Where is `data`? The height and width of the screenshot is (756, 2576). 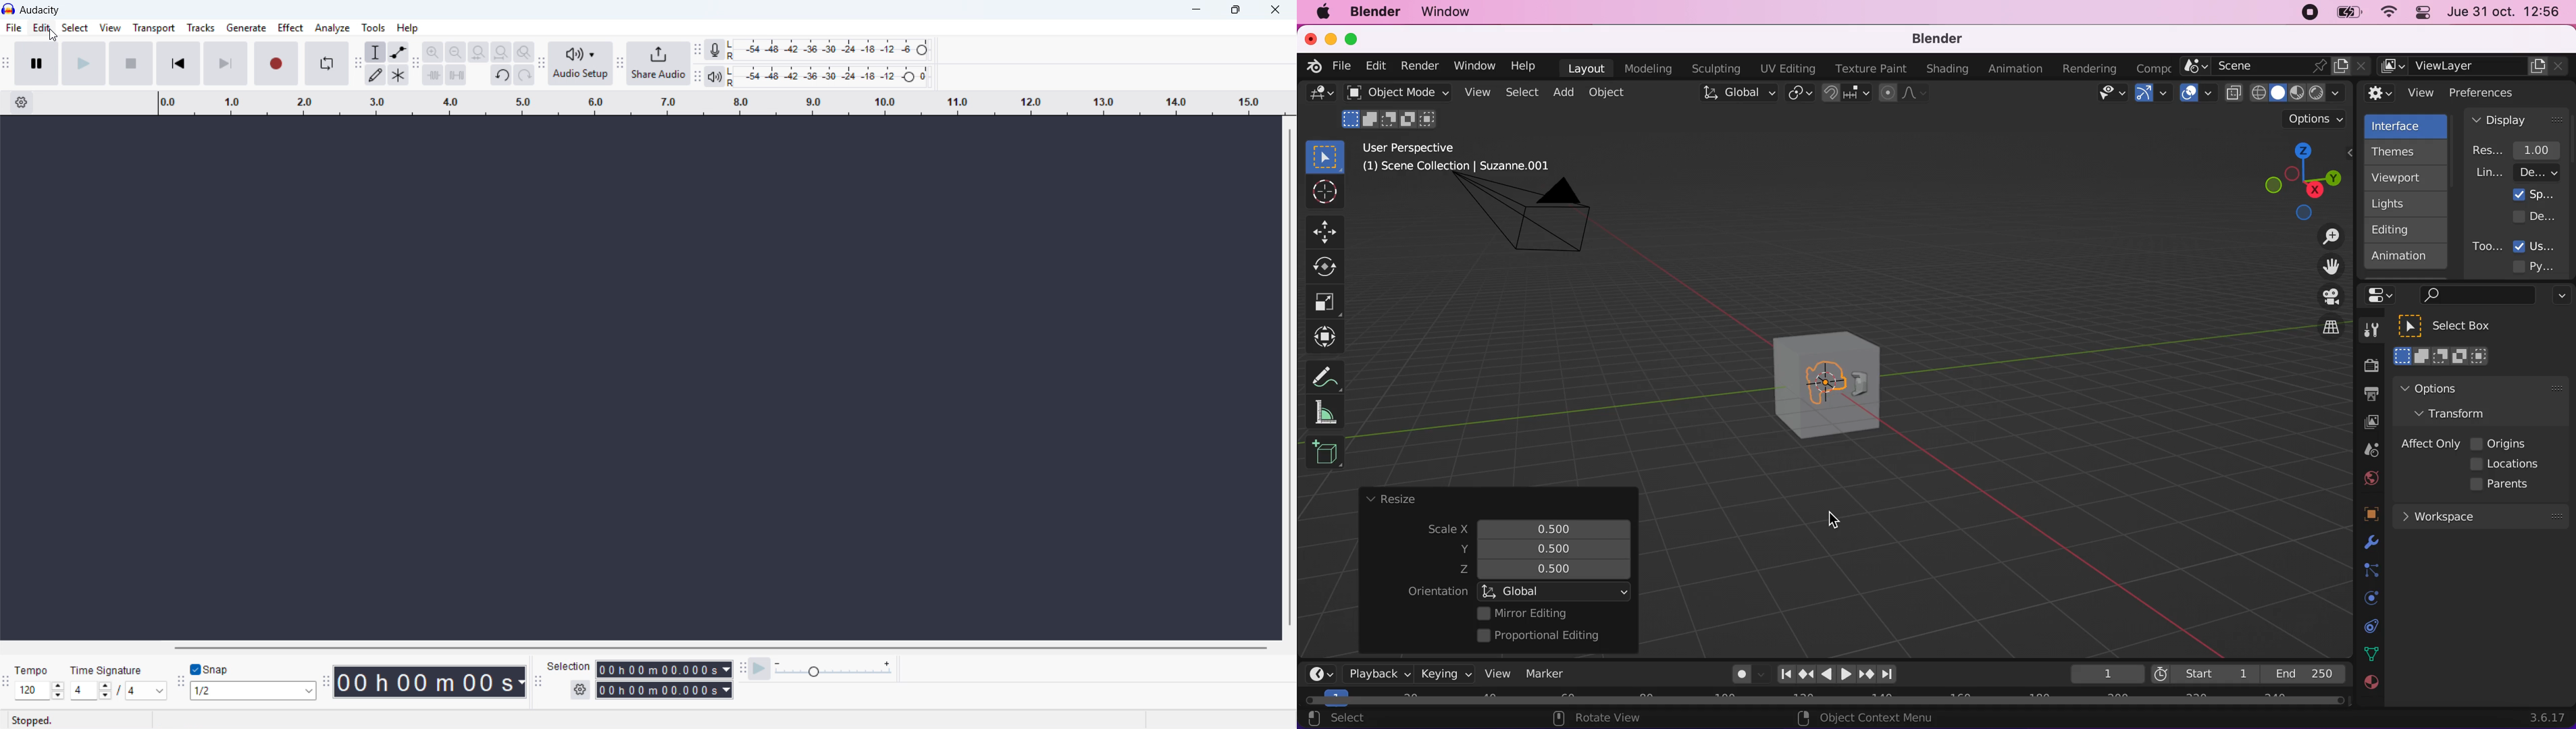 data is located at coordinates (2369, 653).